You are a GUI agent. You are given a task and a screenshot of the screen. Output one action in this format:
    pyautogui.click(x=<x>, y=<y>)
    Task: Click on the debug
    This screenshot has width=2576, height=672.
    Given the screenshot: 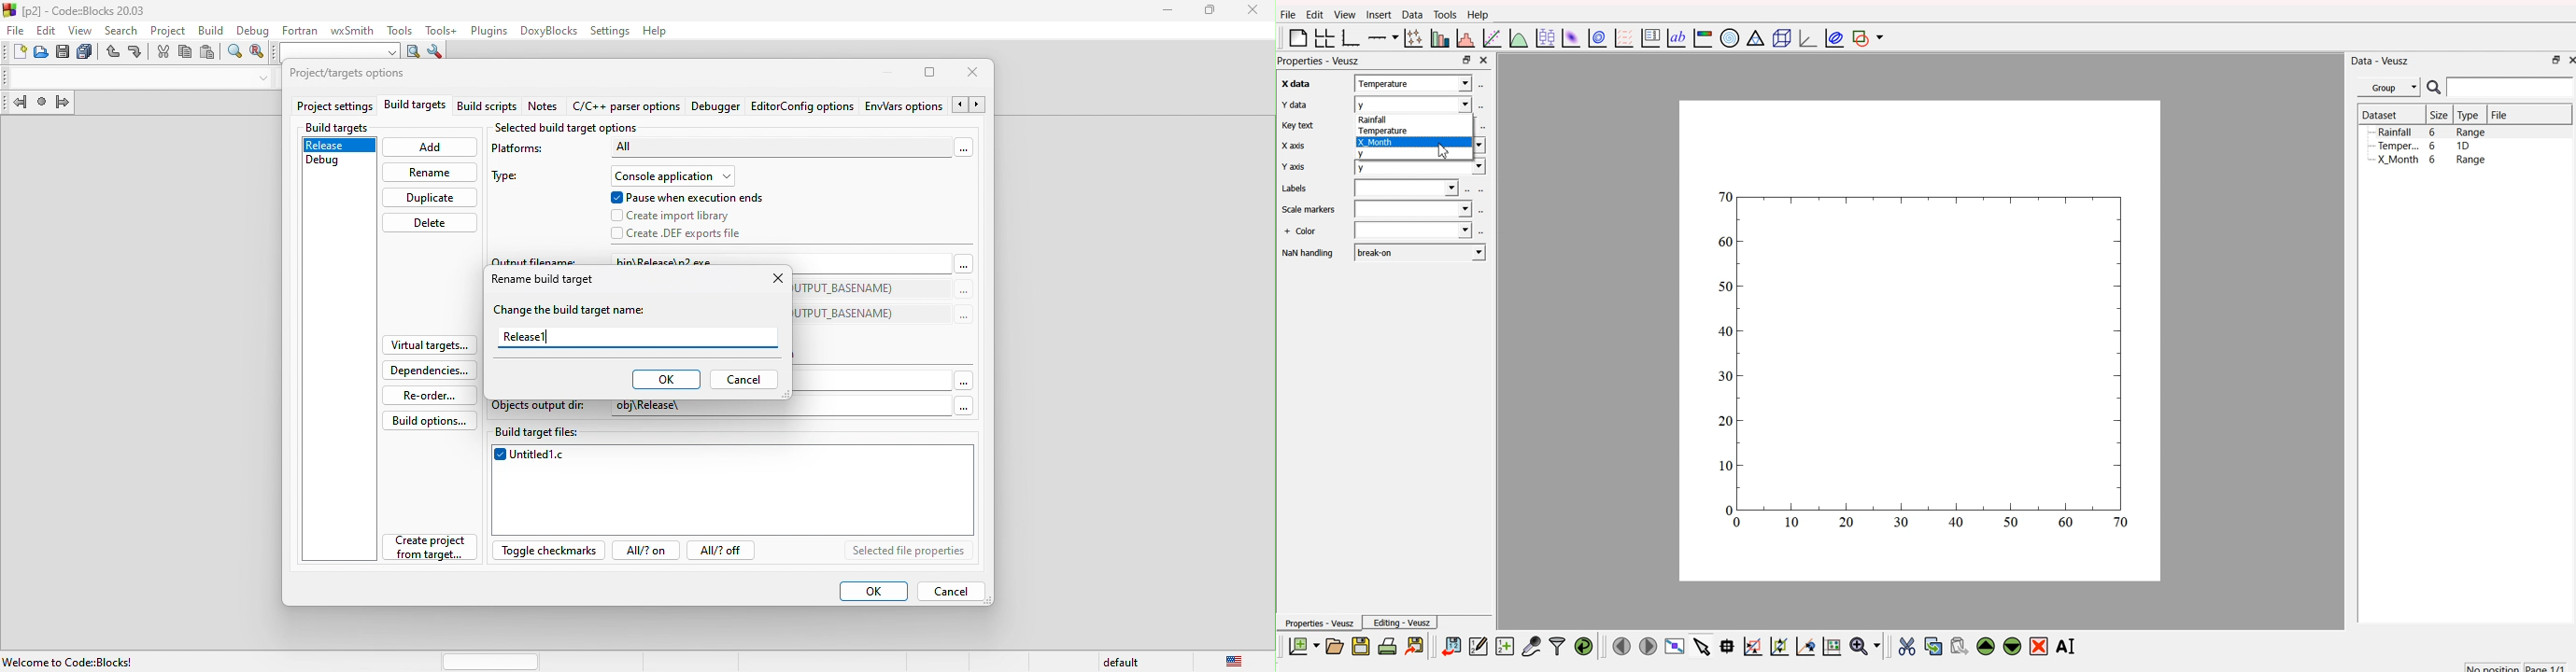 What is the action you would take?
    pyautogui.click(x=251, y=29)
    